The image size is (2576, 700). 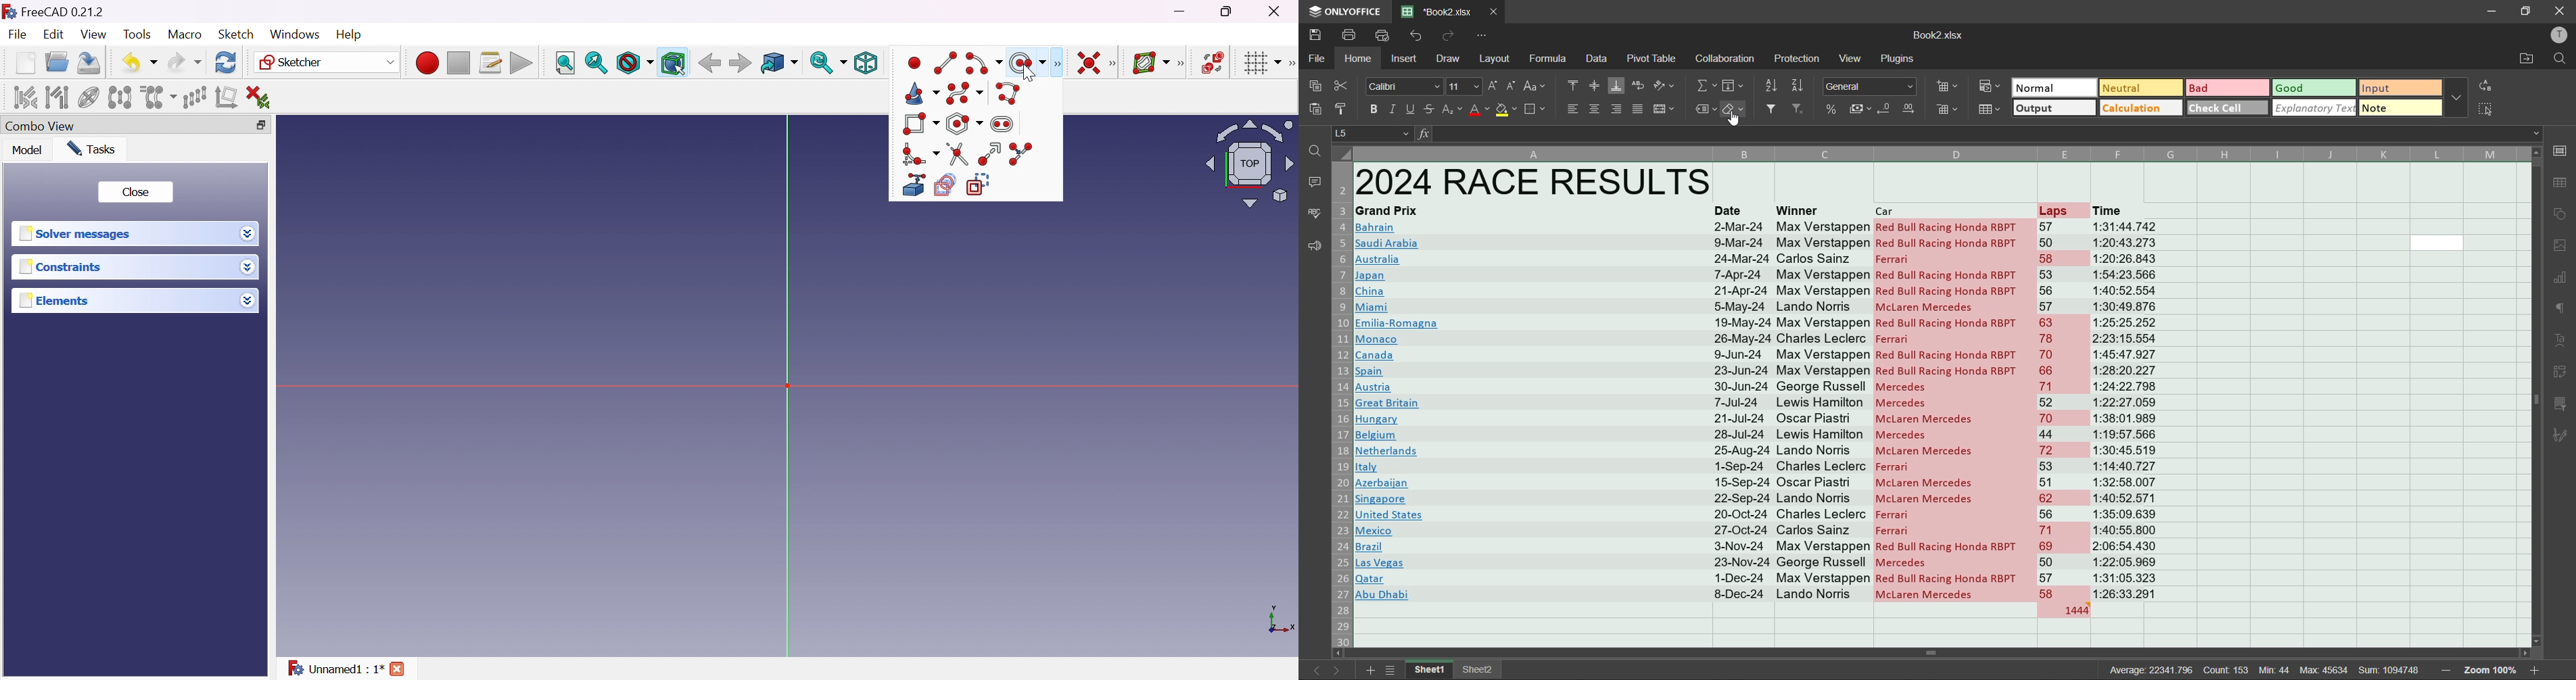 I want to click on Create B-spline, so click(x=964, y=93).